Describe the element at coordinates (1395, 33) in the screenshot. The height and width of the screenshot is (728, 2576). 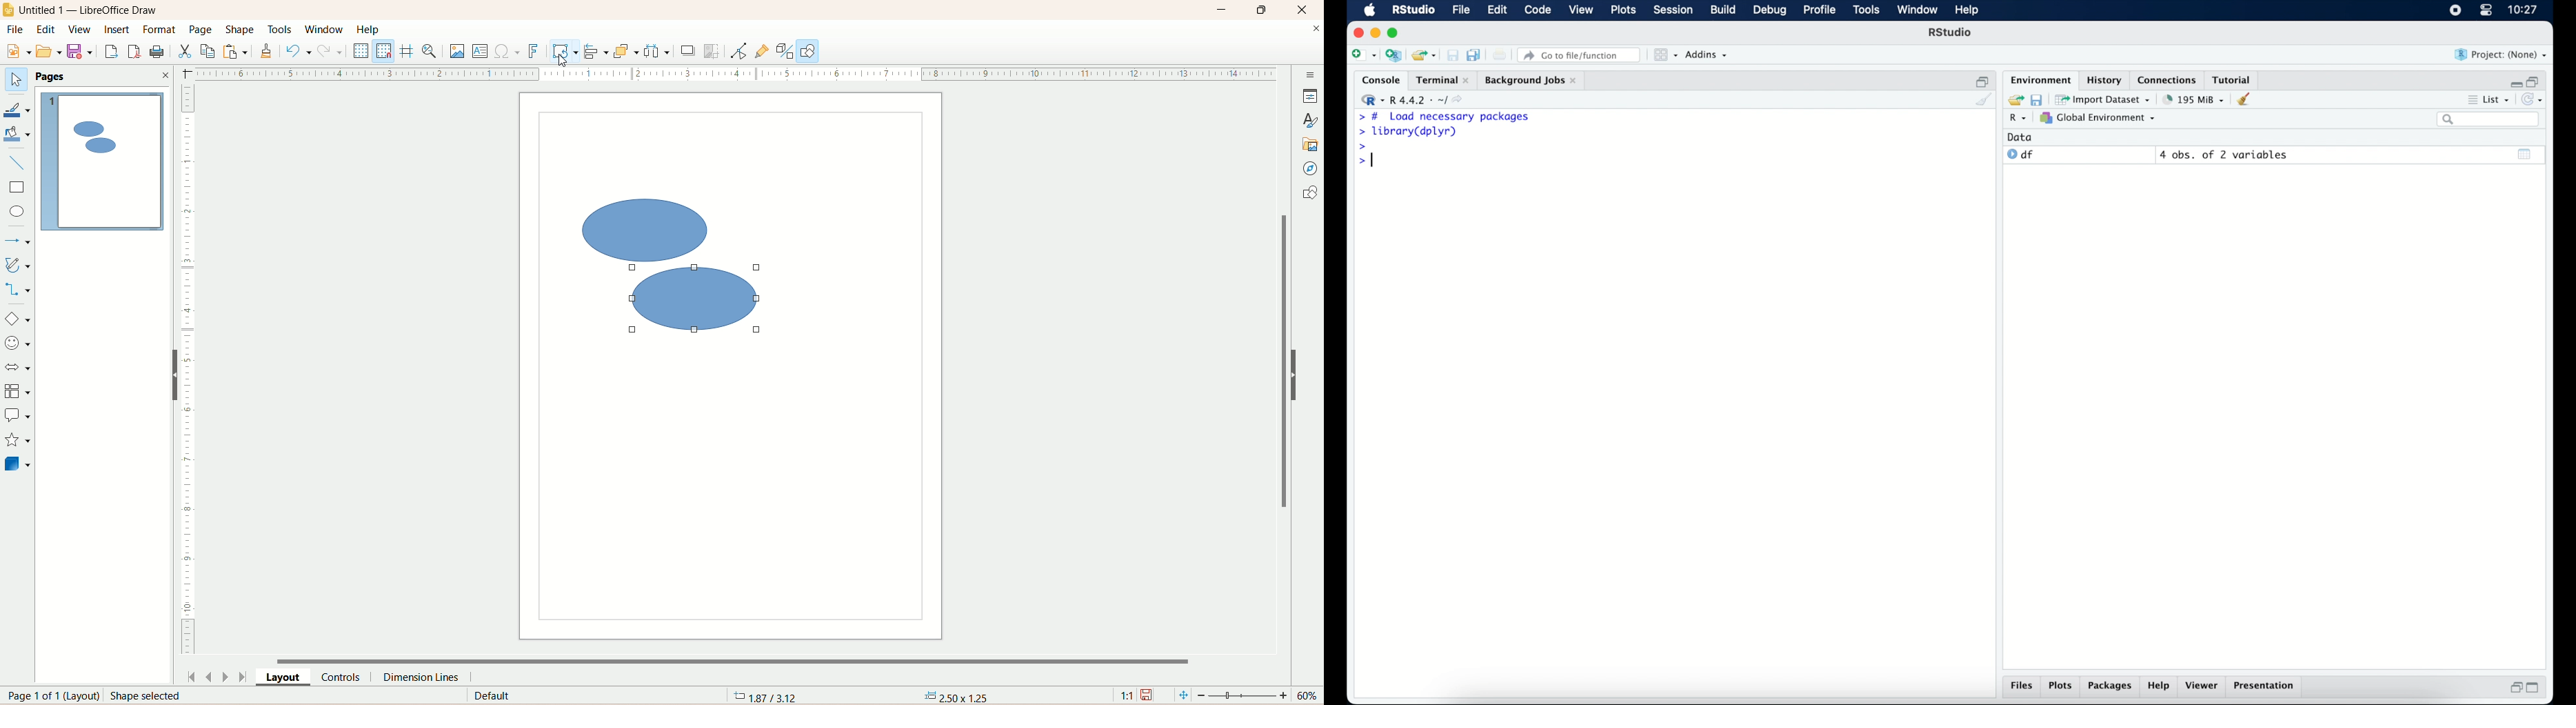
I see `maximize` at that location.